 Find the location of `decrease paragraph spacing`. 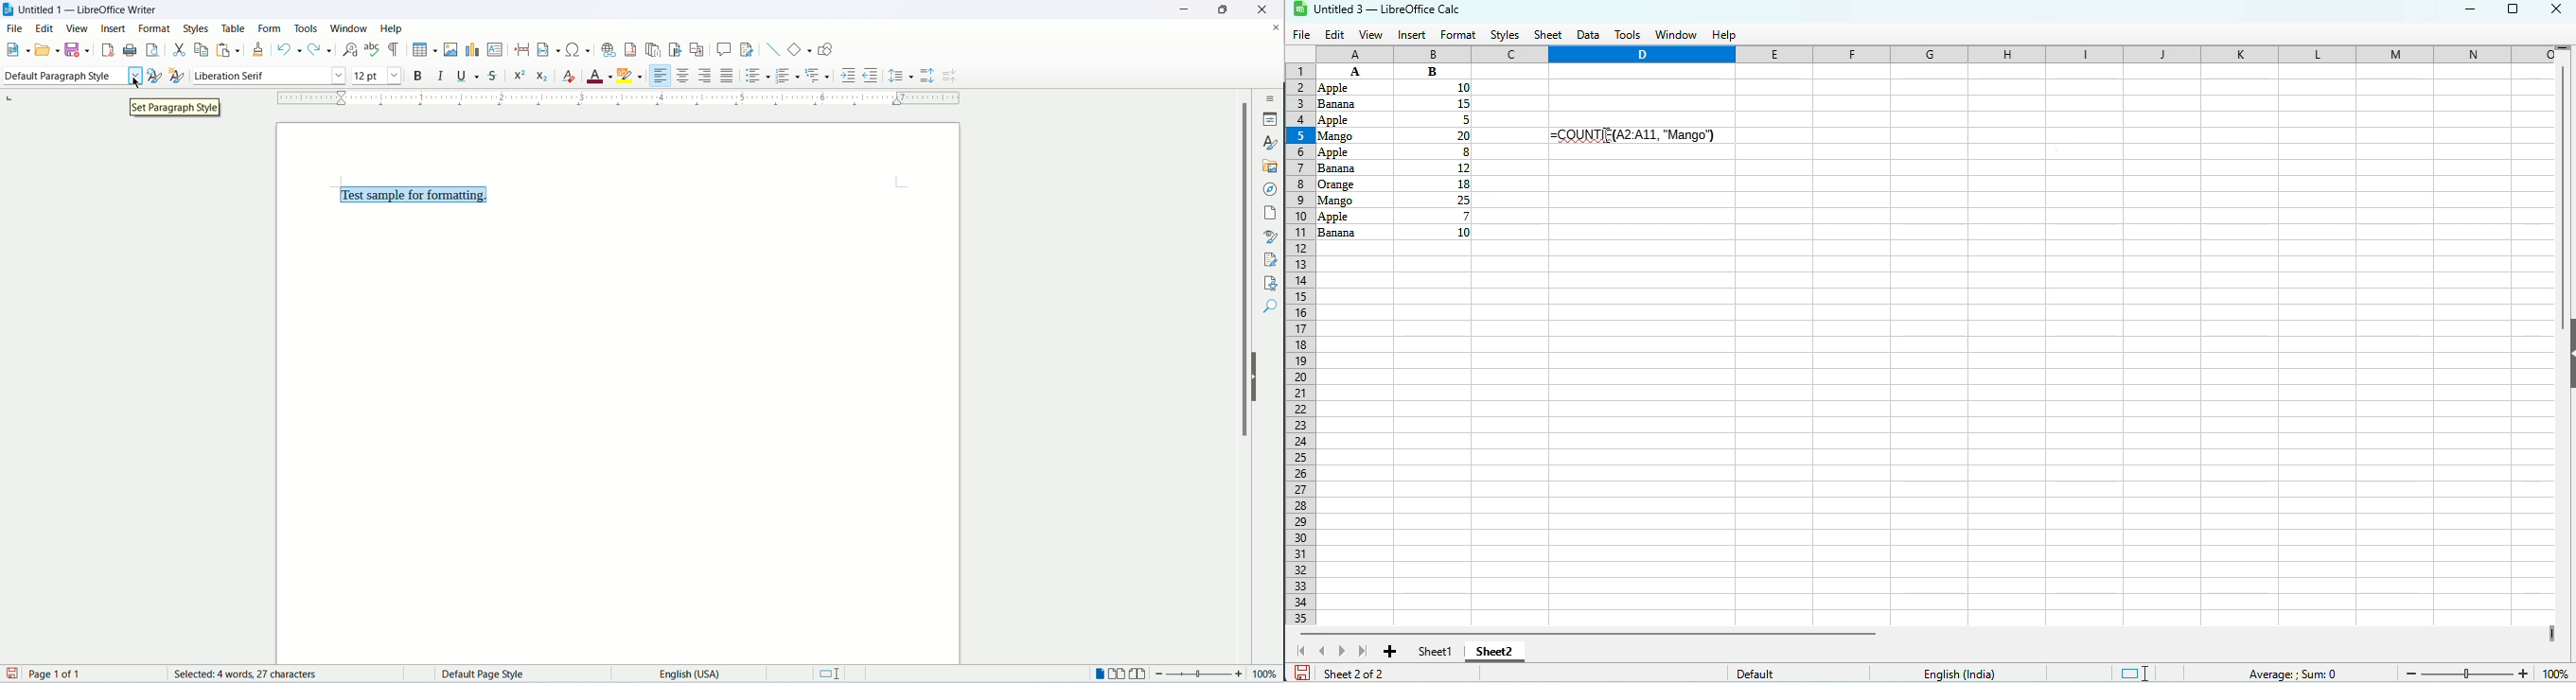

decrease paragraph spacing is located at coordinates (950, 77).